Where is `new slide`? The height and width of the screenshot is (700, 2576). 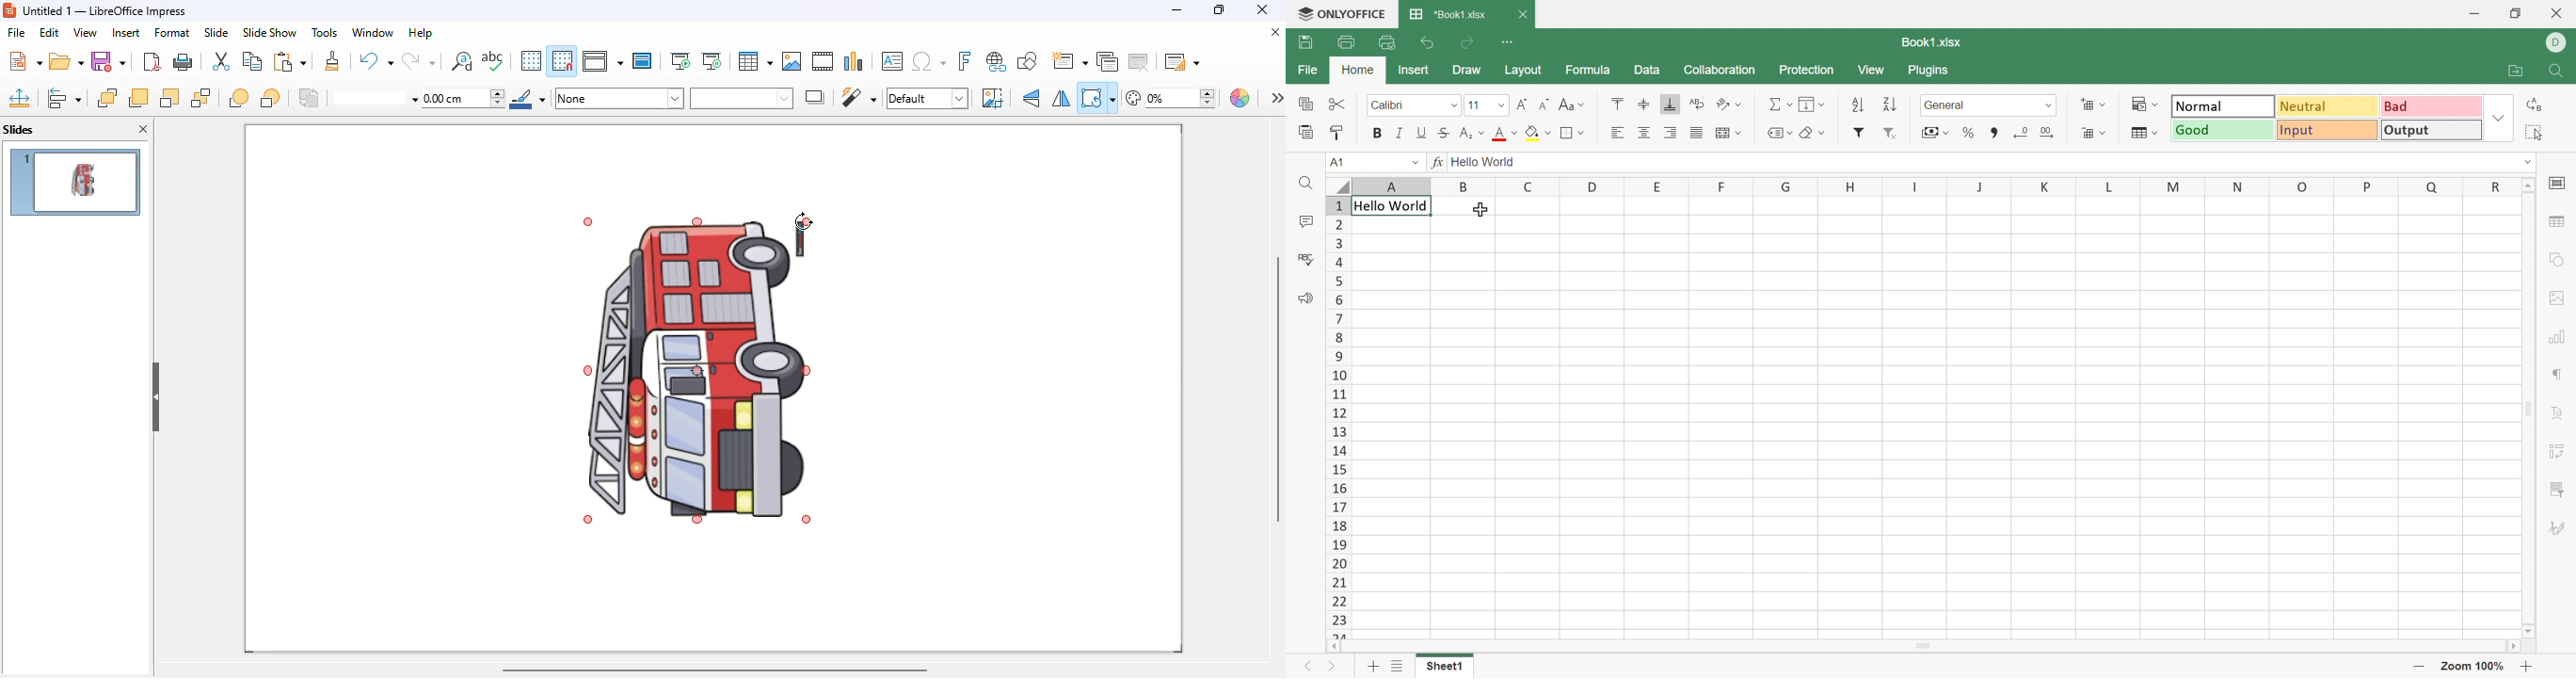 new slide is located at coordinates (1070, 60).